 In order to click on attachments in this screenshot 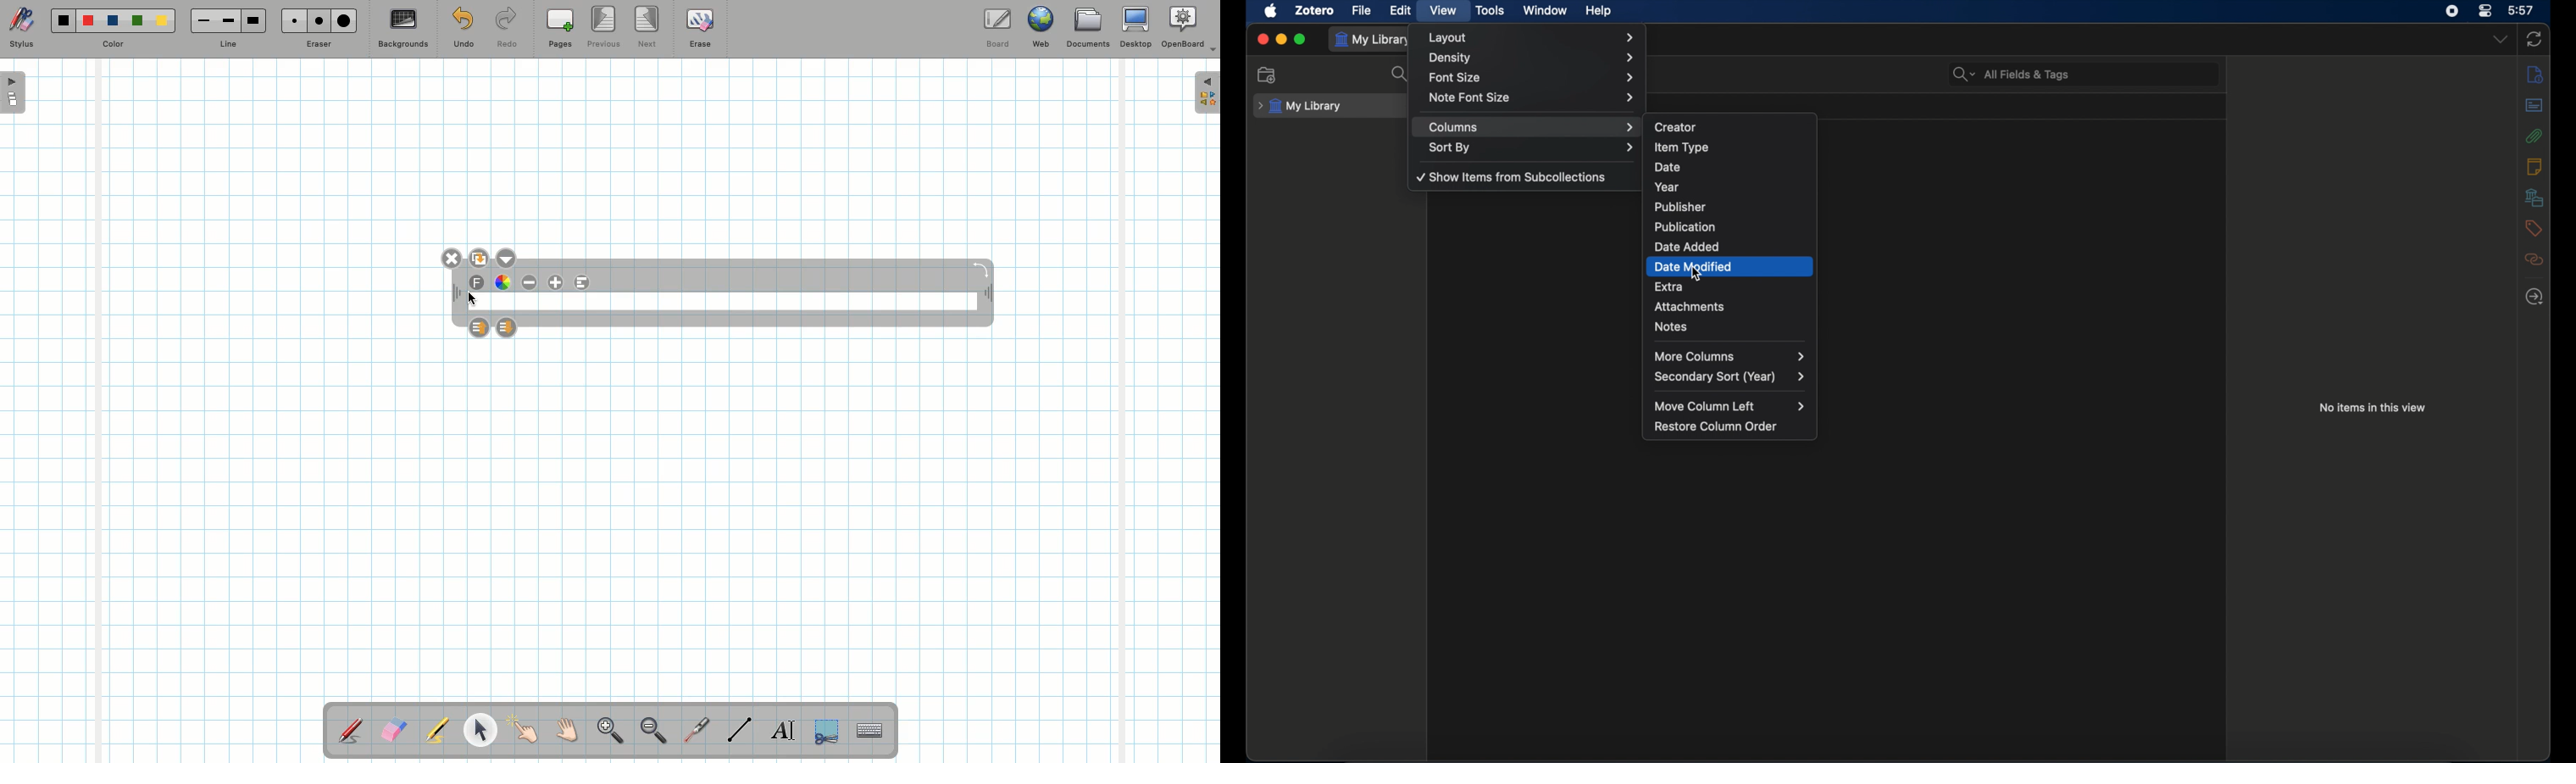, I will do `click(1731, 306)`.